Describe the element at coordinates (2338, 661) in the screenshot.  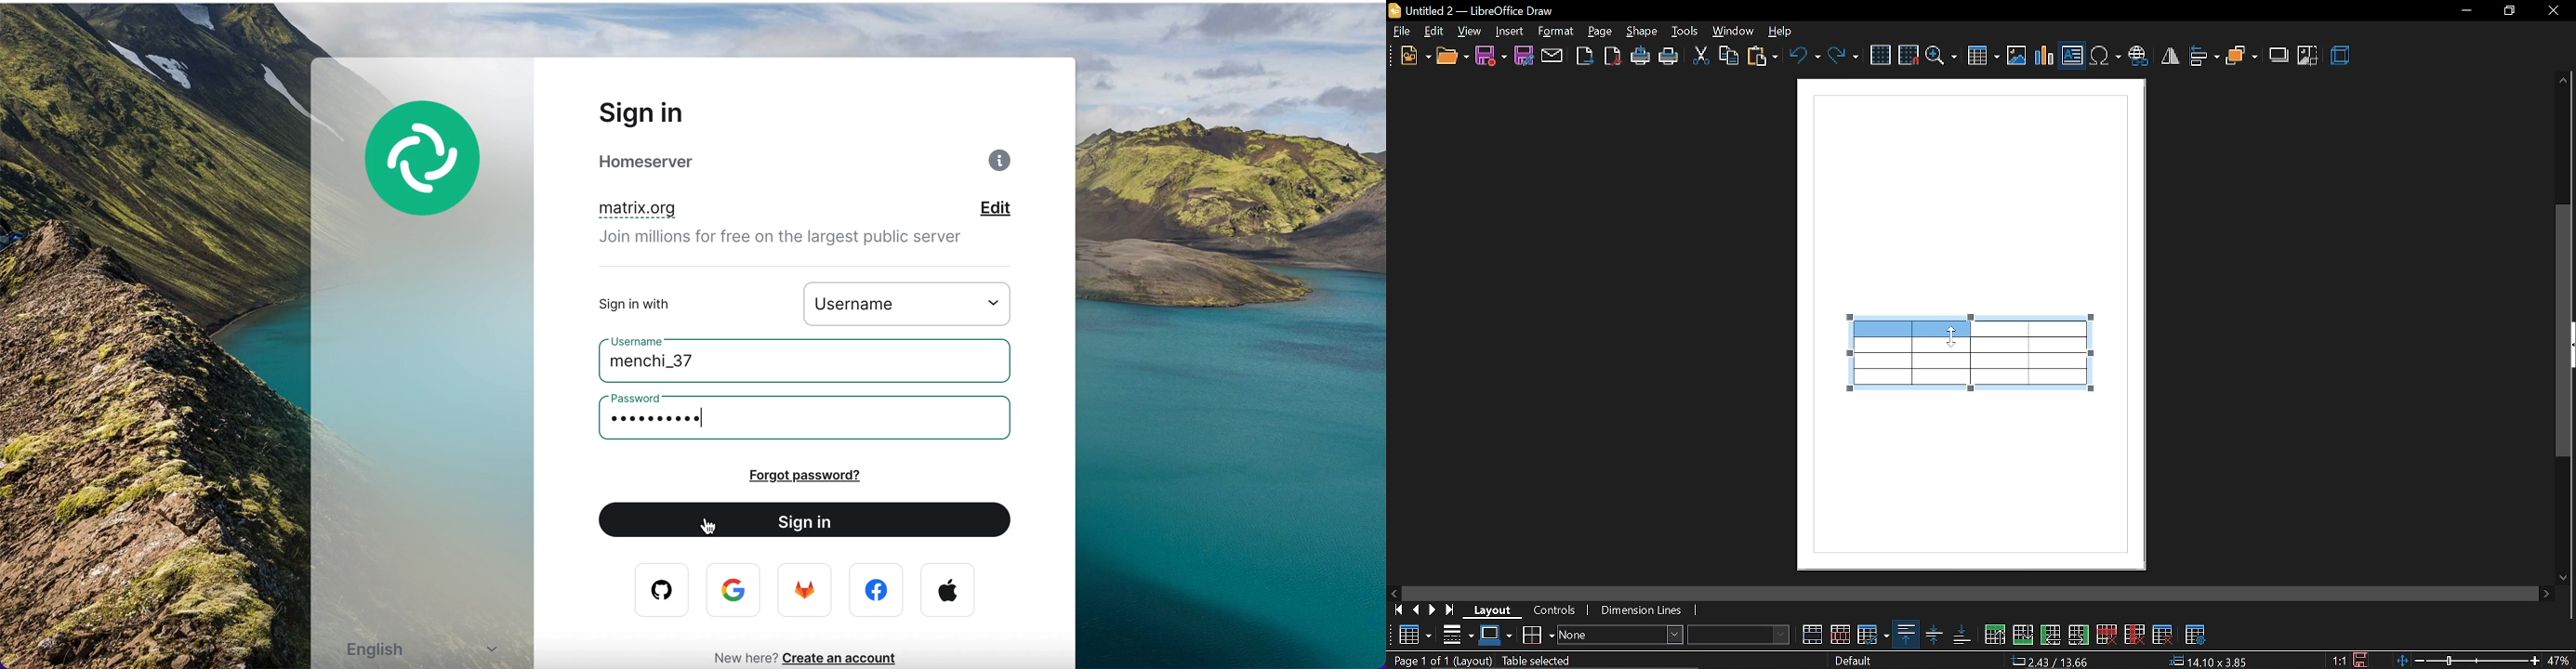
I see `1:1` at that location.